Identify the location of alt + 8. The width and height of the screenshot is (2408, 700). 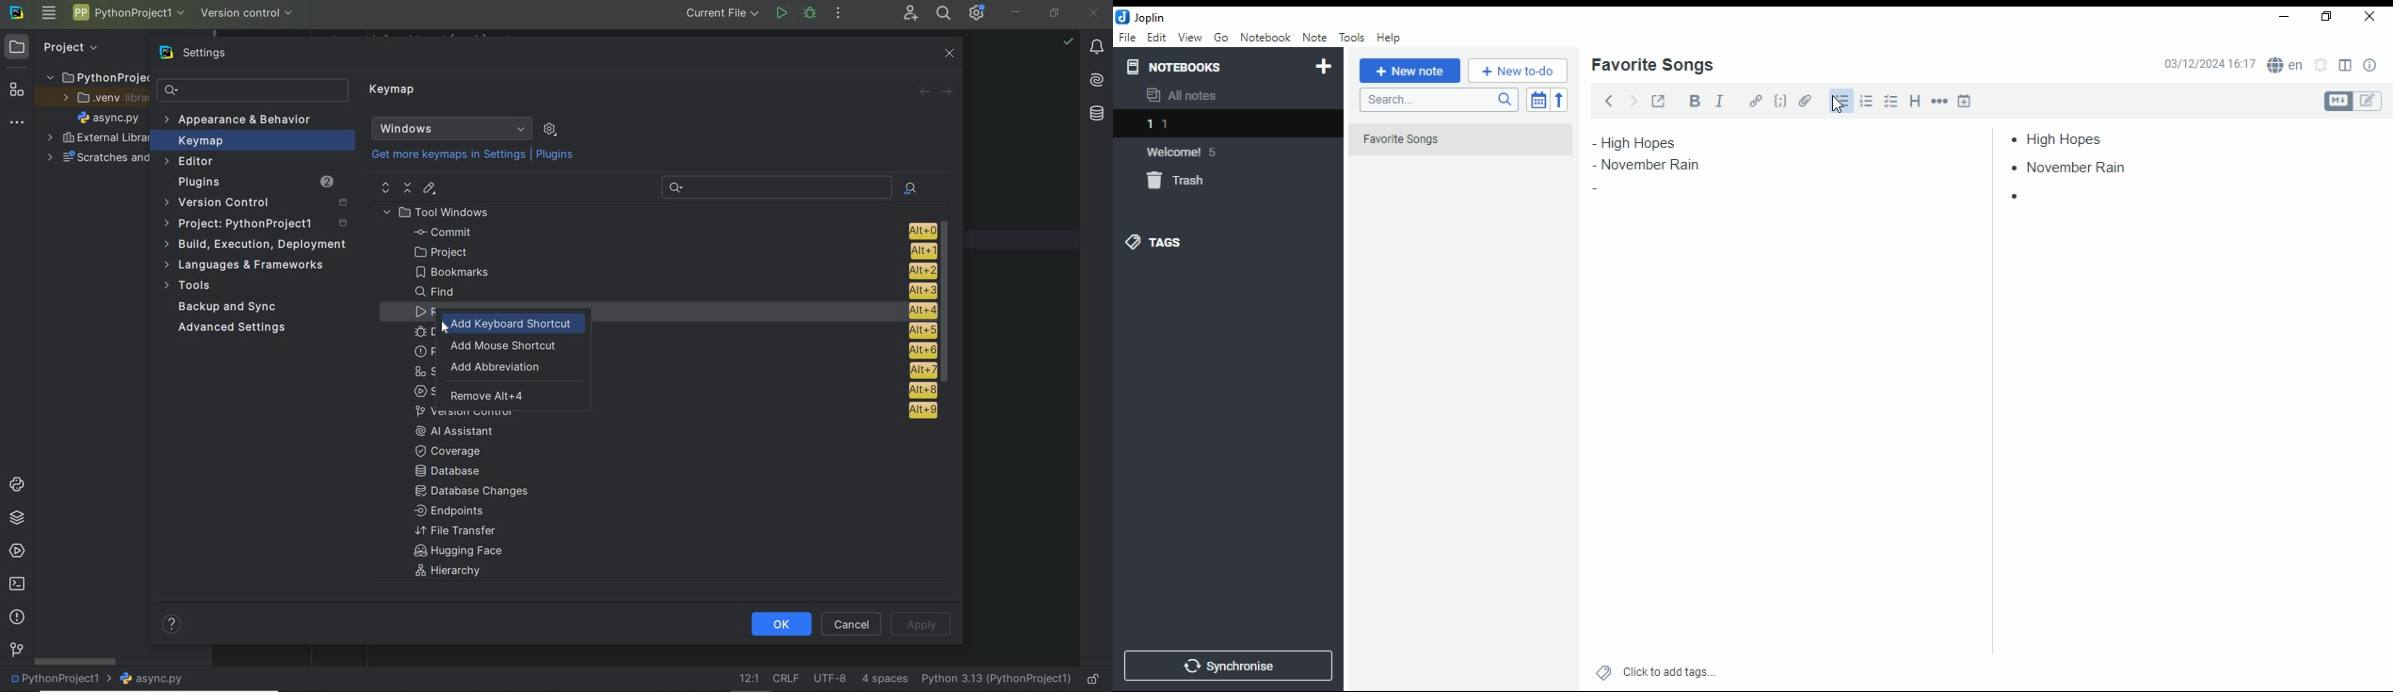
(918, 390).